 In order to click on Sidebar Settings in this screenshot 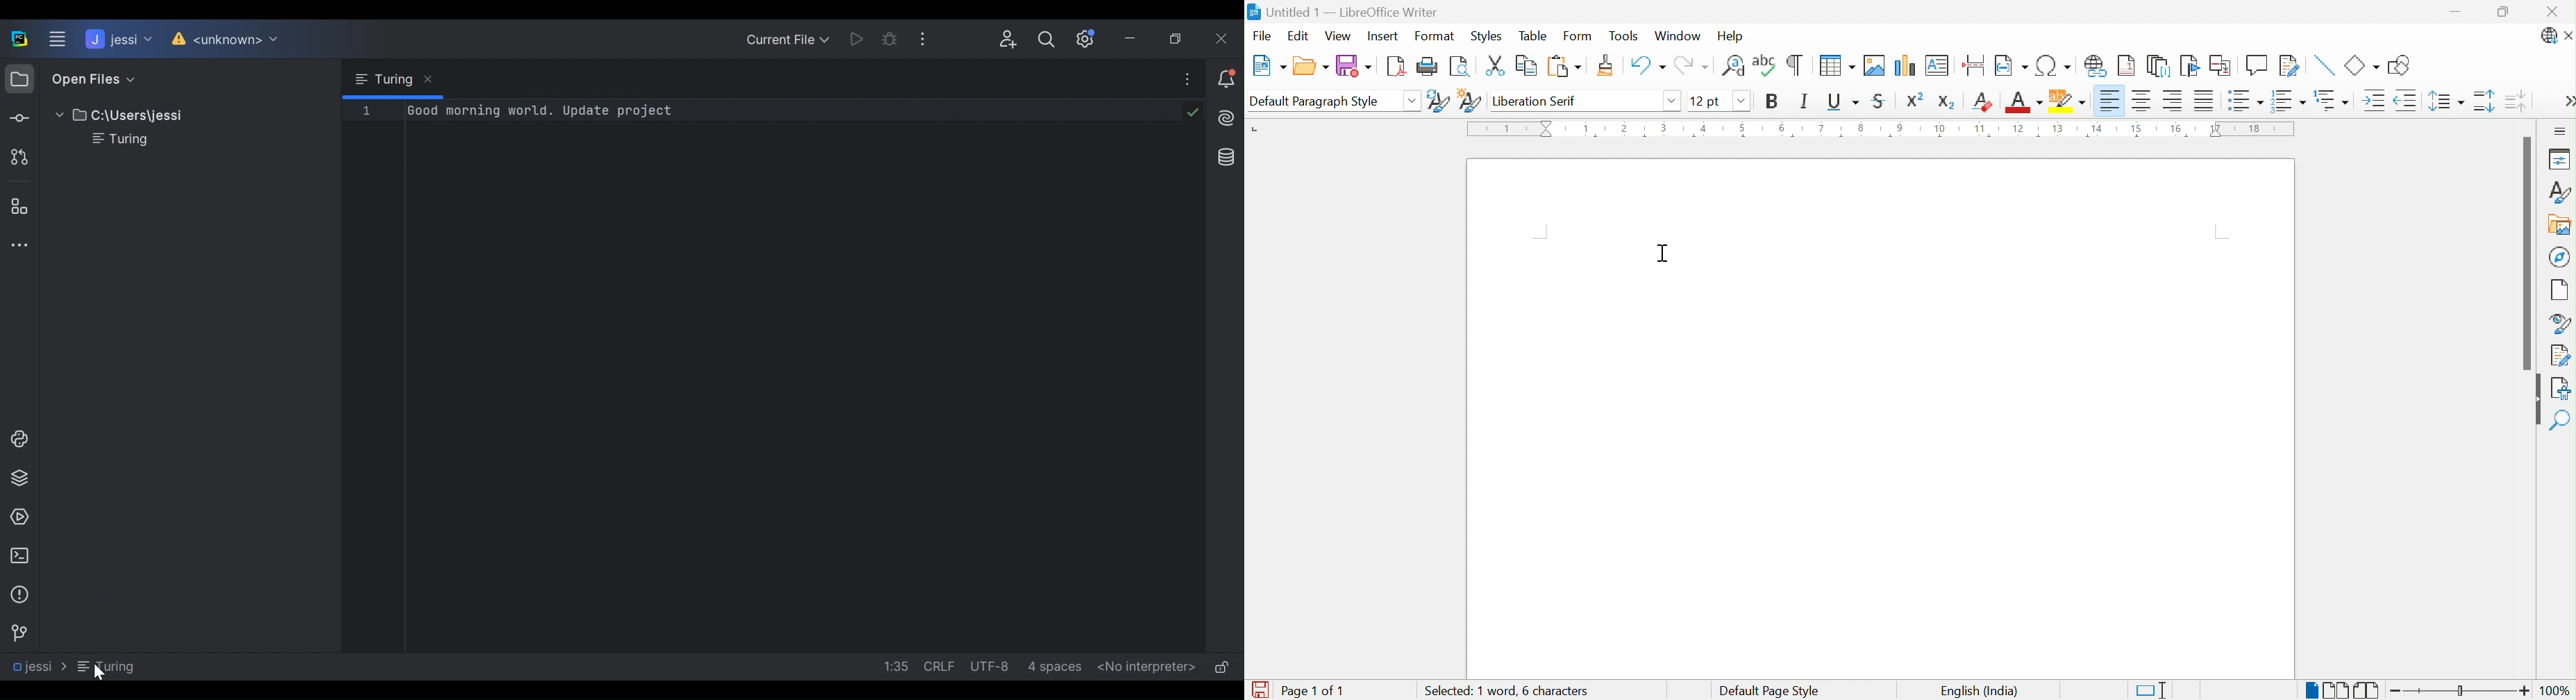, I will do `click(2560, 131)`.